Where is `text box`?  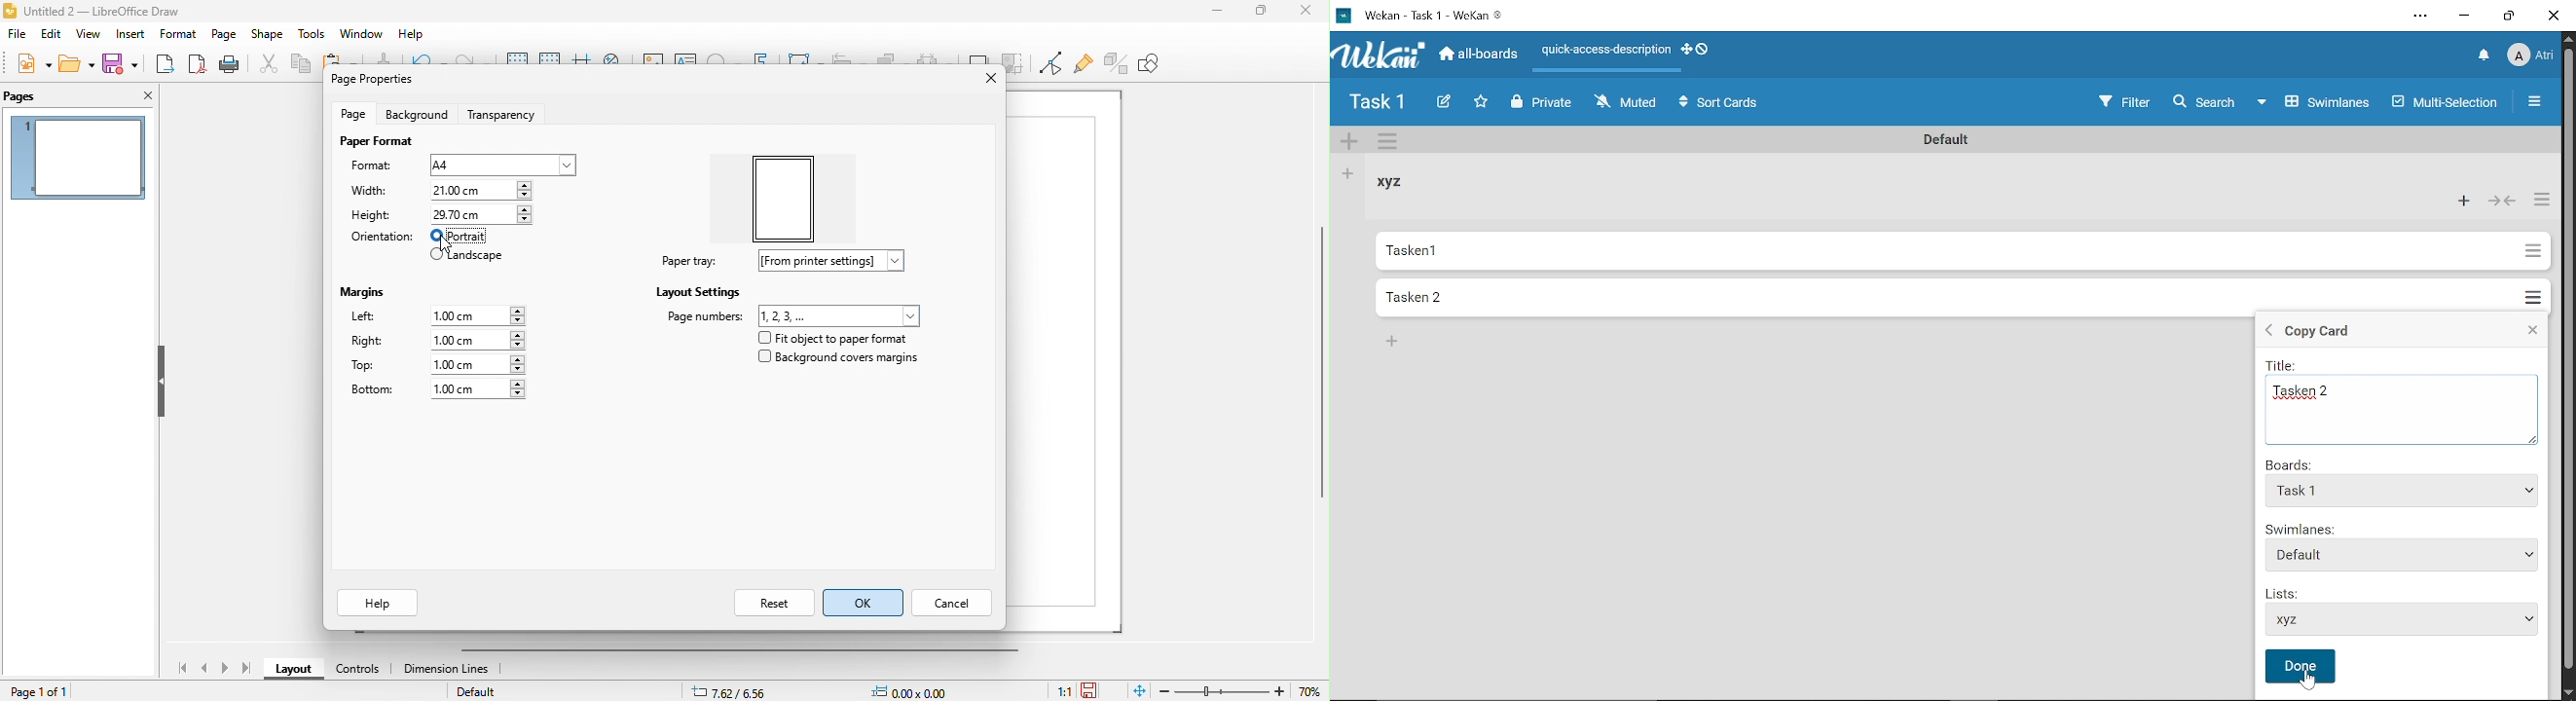
text box is located at coordinates (685, 61).